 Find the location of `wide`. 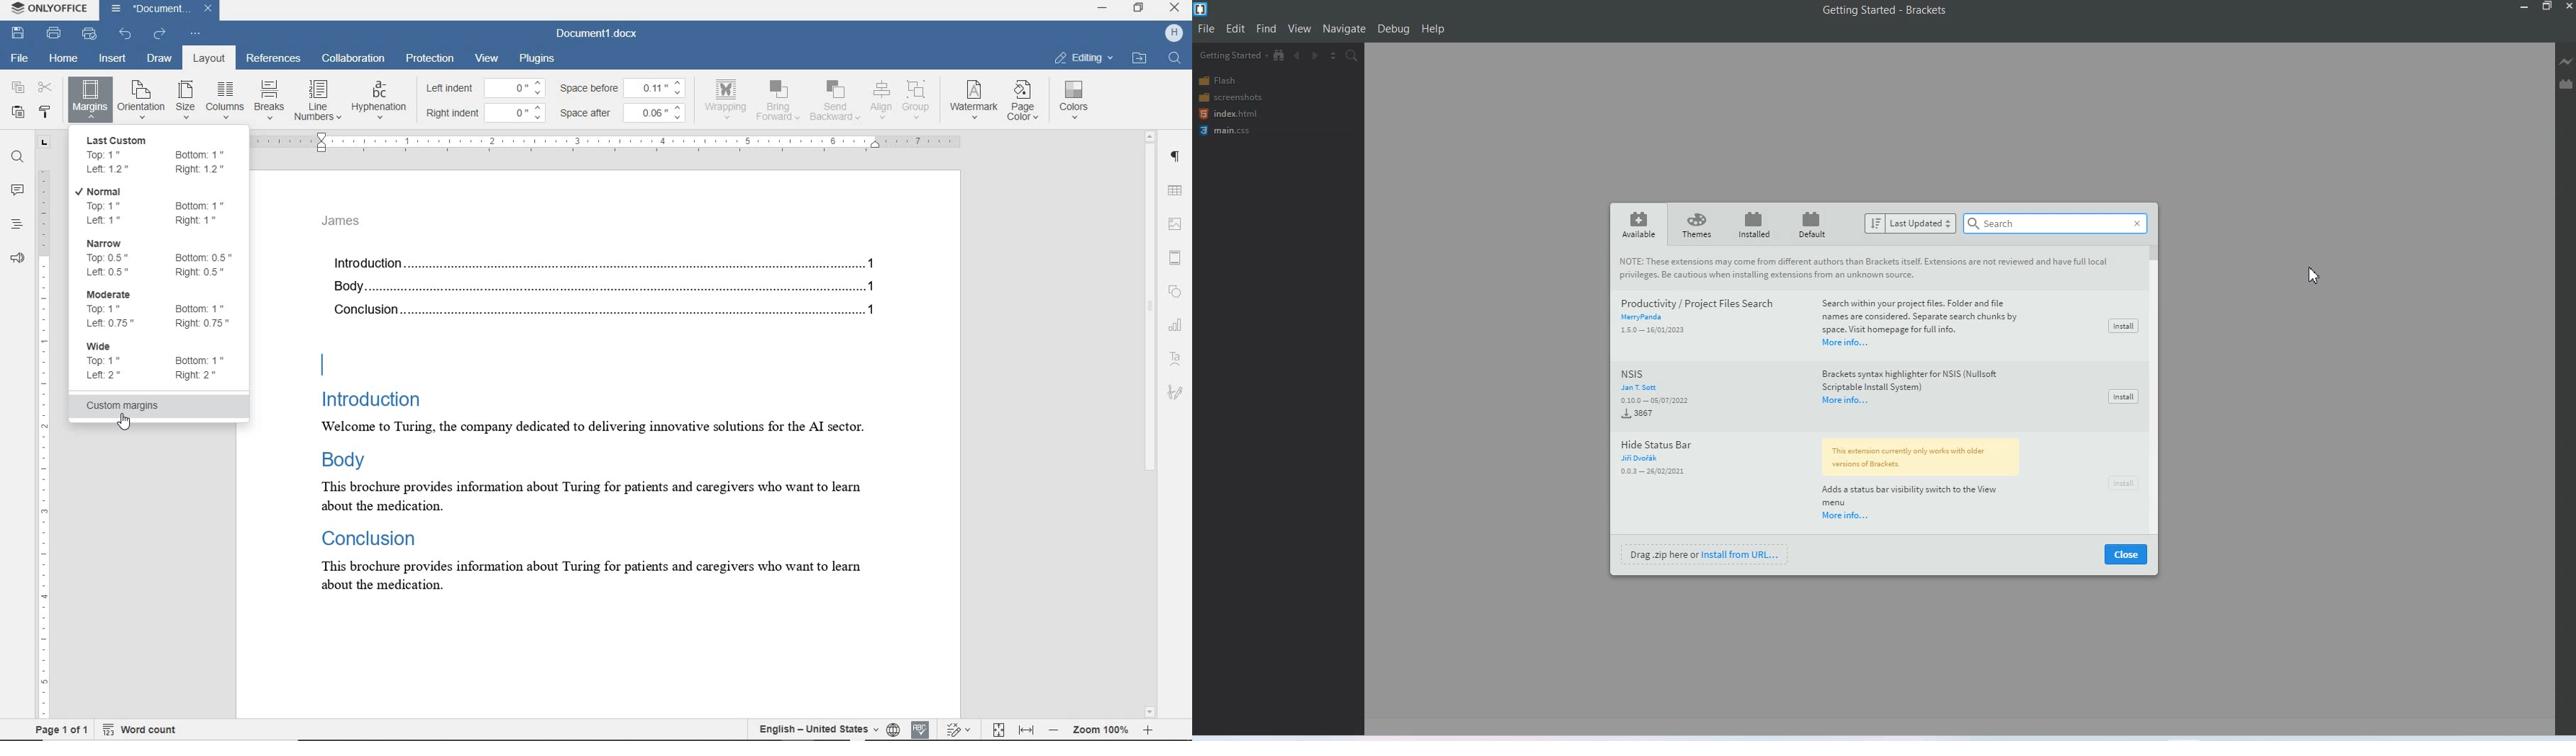

wide is located at coordinates (160, 366).